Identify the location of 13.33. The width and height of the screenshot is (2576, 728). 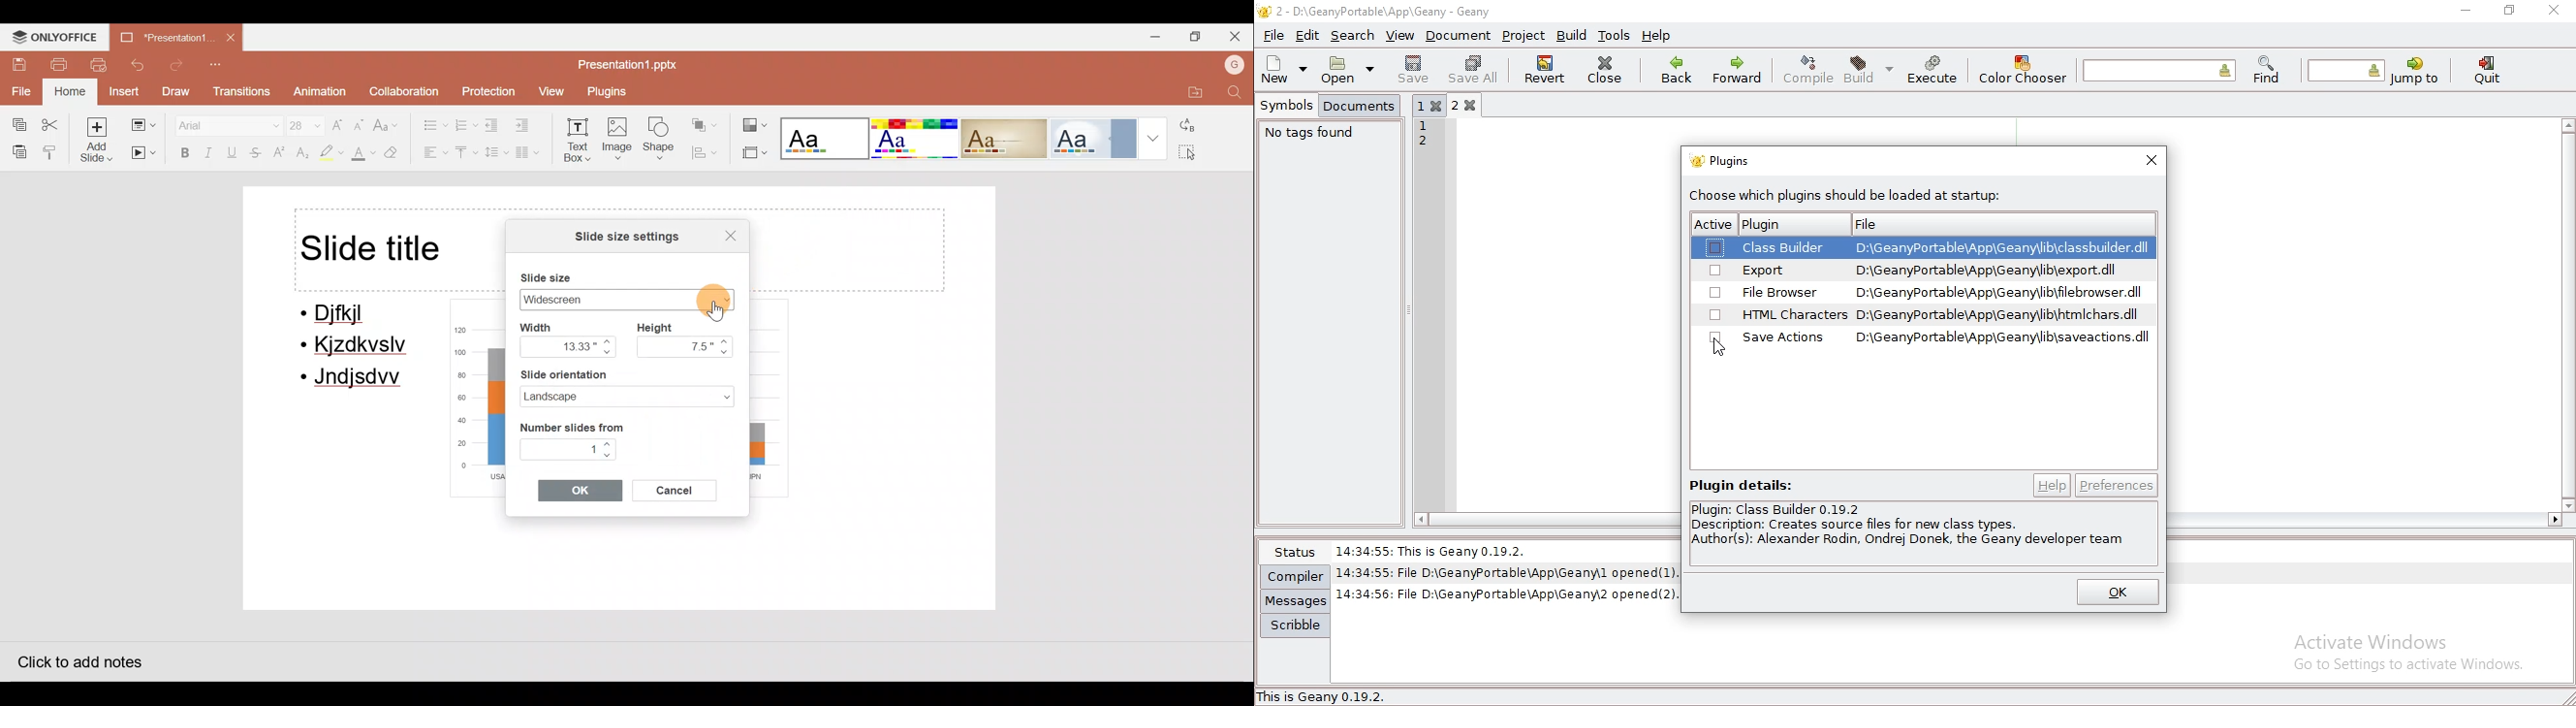
(559, 346).